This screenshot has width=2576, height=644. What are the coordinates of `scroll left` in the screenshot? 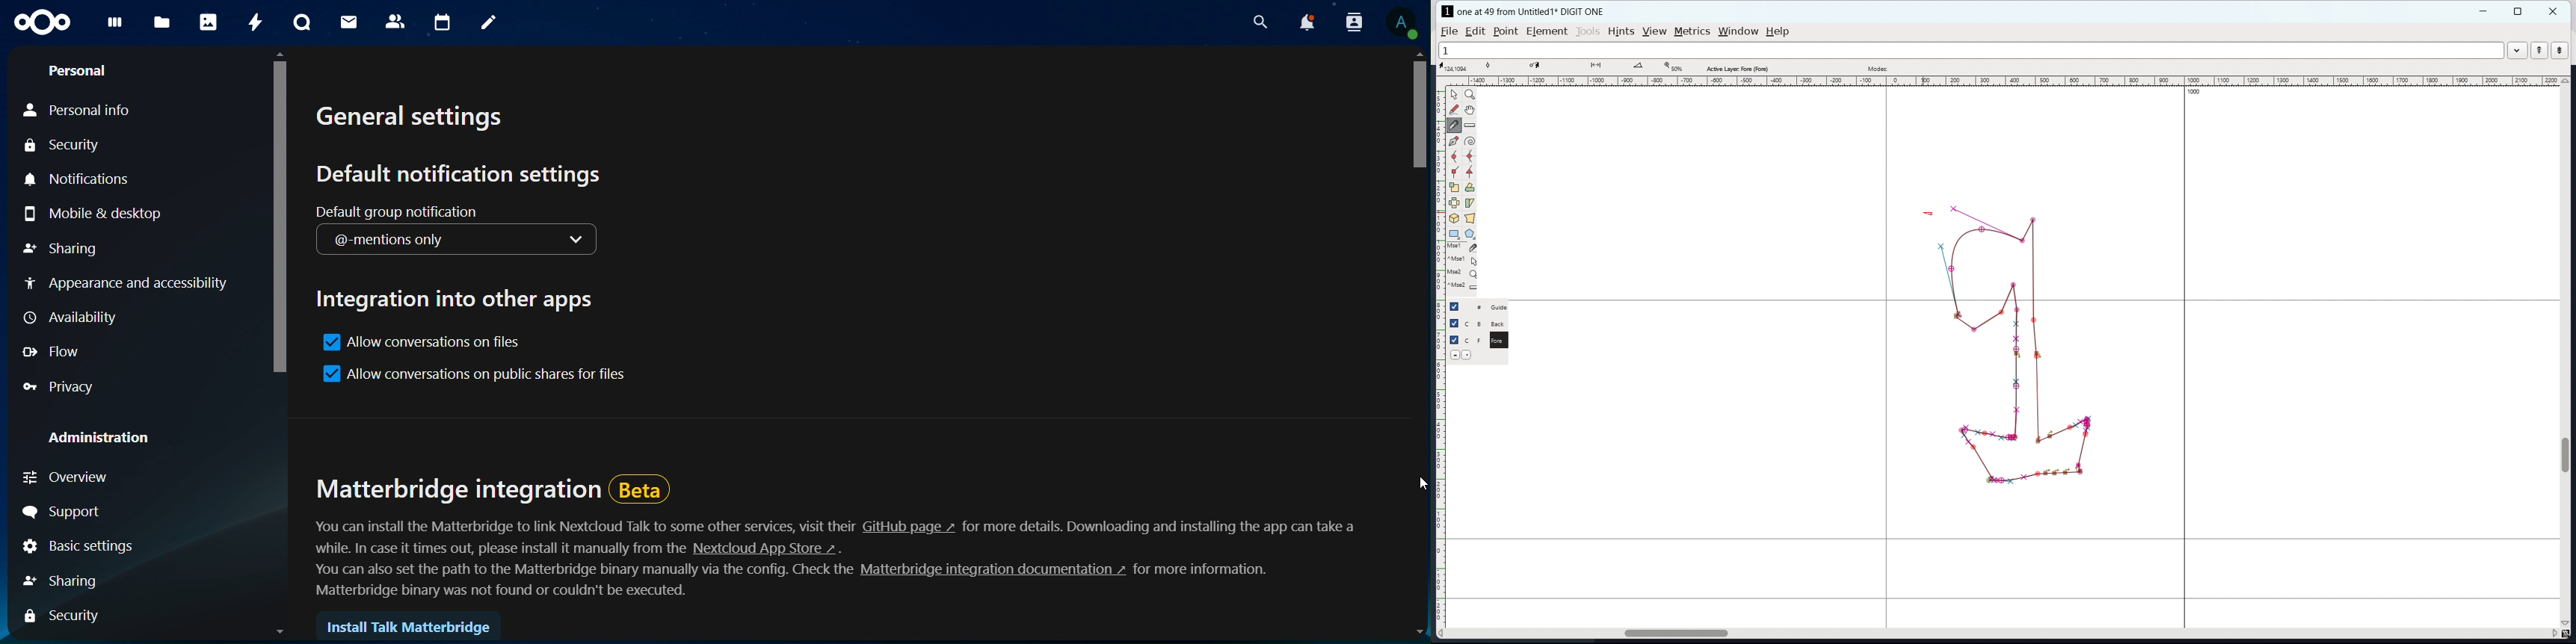 It's located at (1443, 633).